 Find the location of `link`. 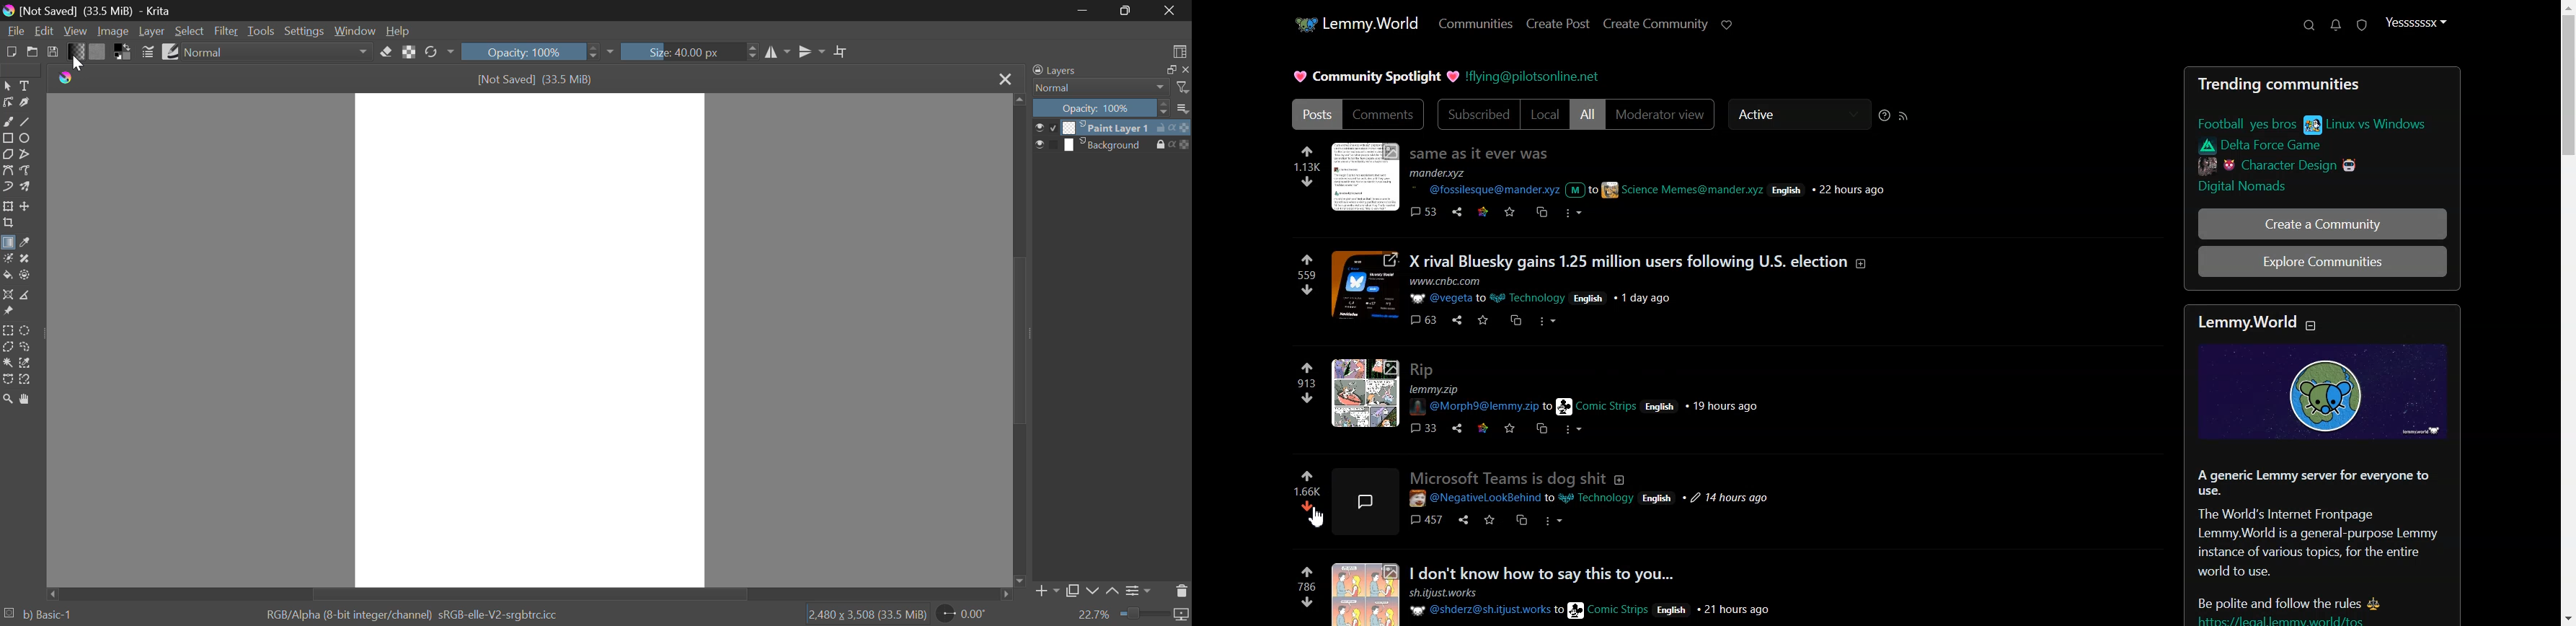

link is located at coordinates (2279, 164).